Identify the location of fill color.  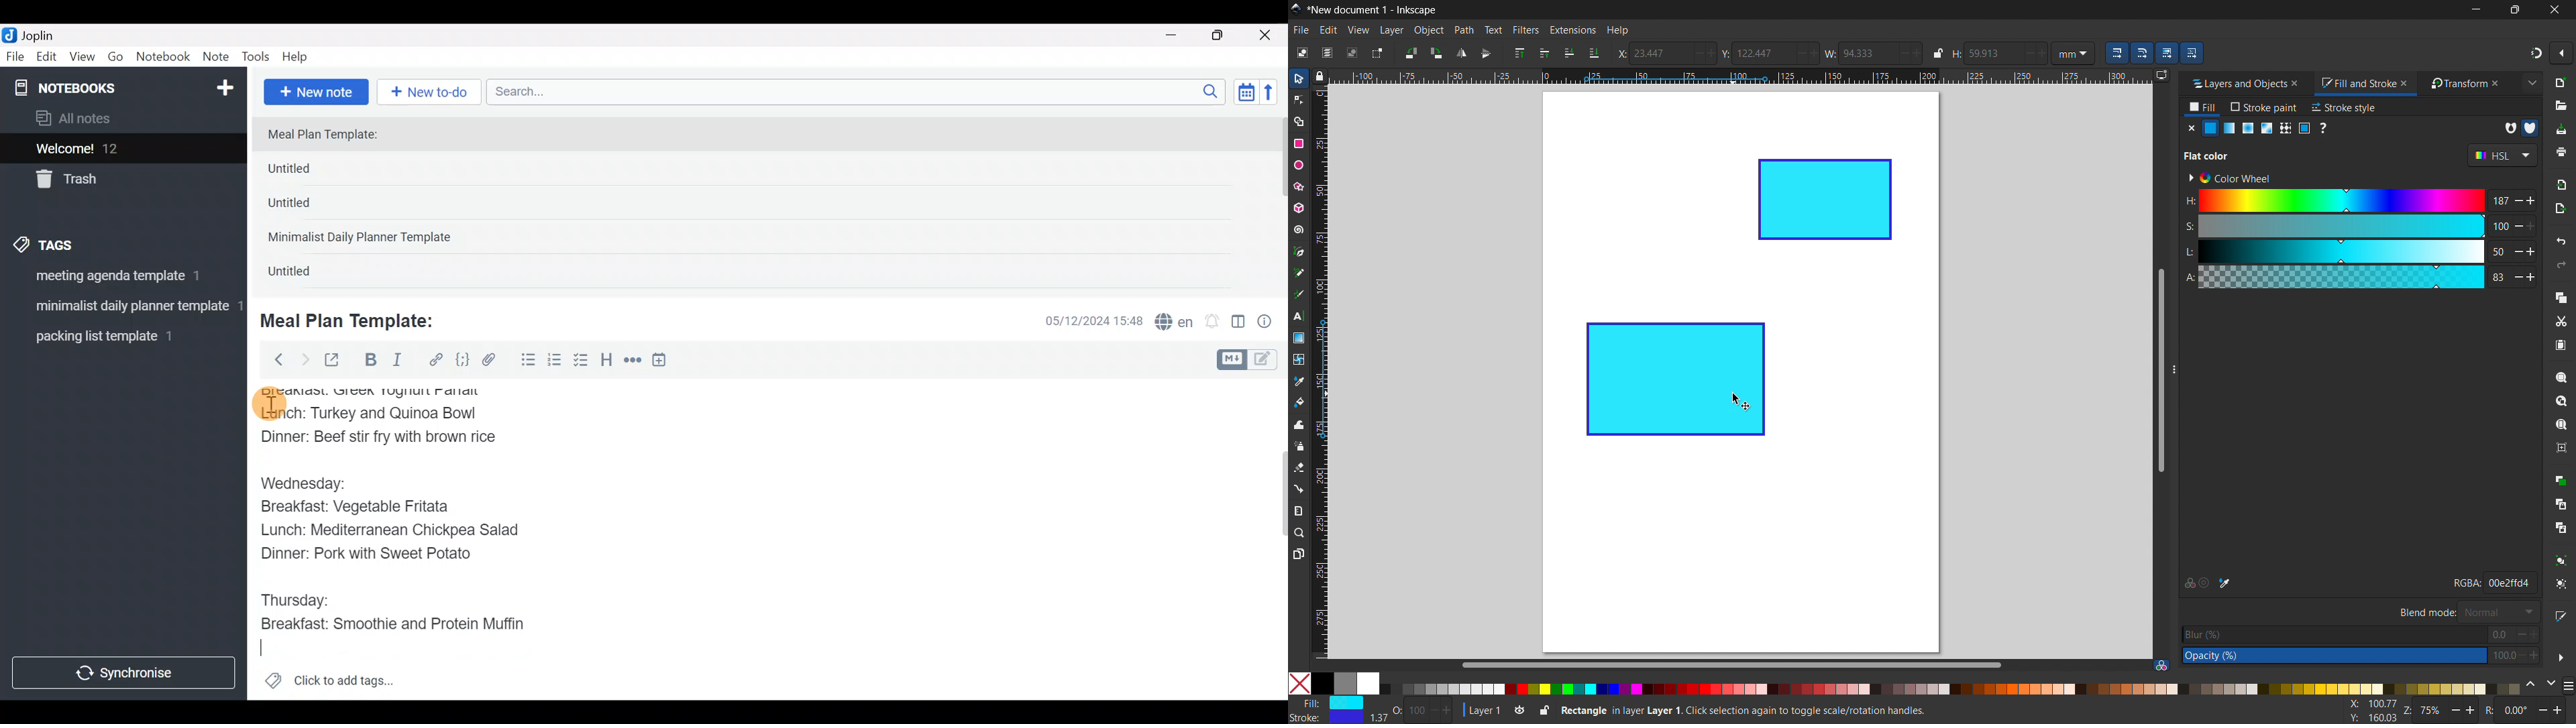
(2211, 128).